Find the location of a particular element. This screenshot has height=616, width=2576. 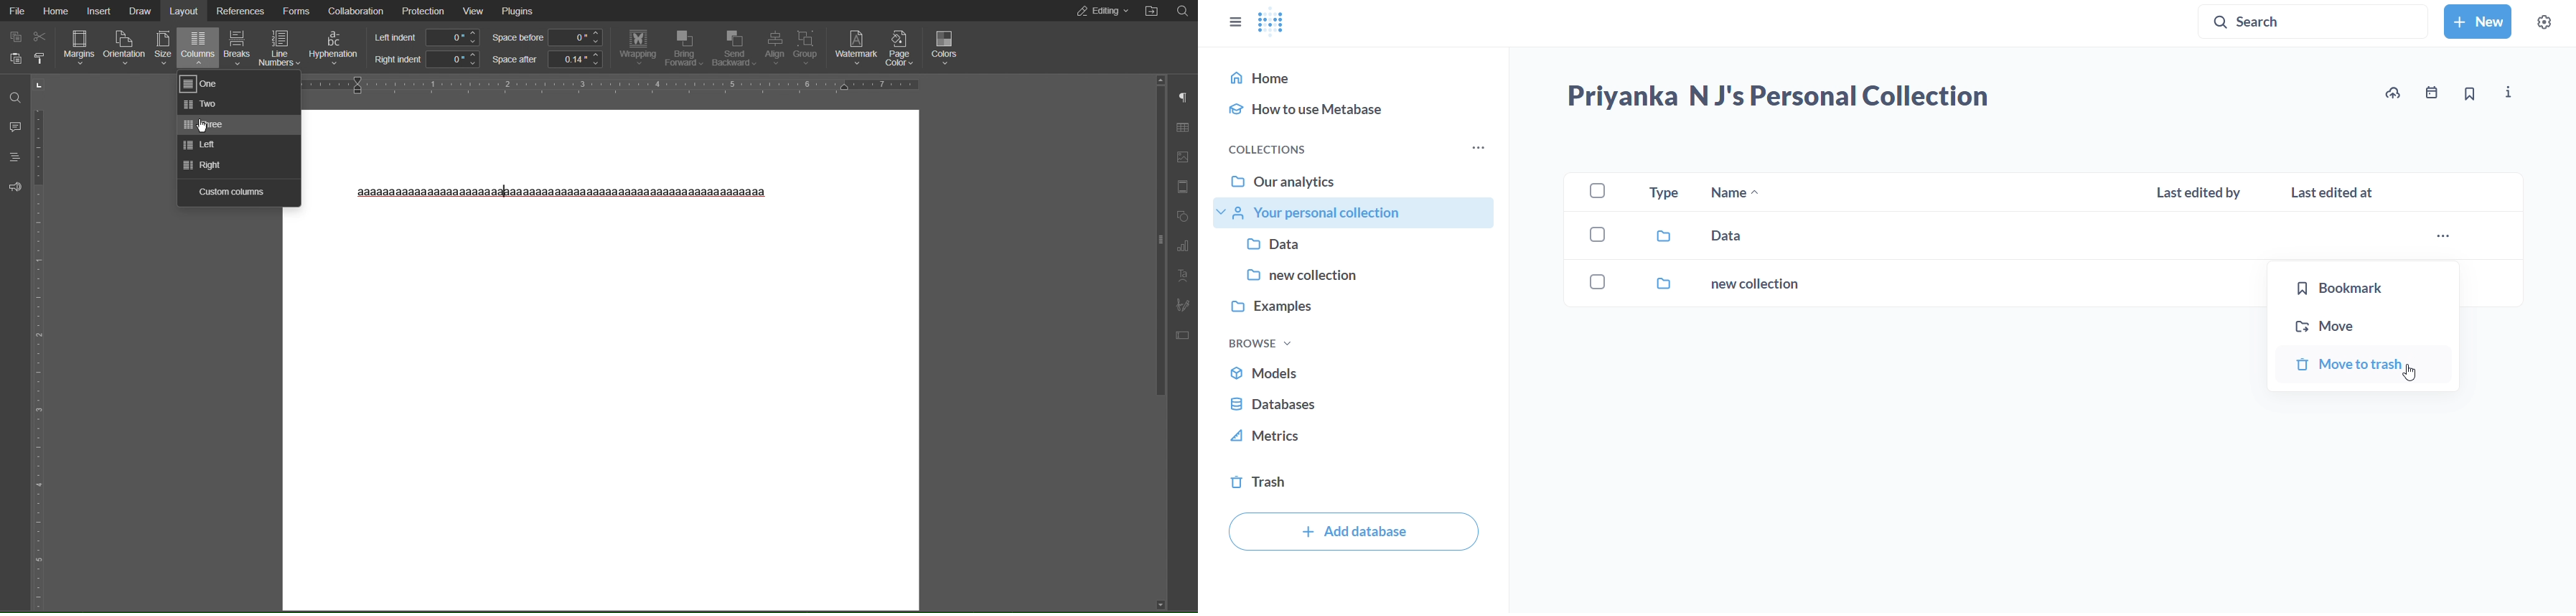

your personal collections is located at coordinates (1357, 213).